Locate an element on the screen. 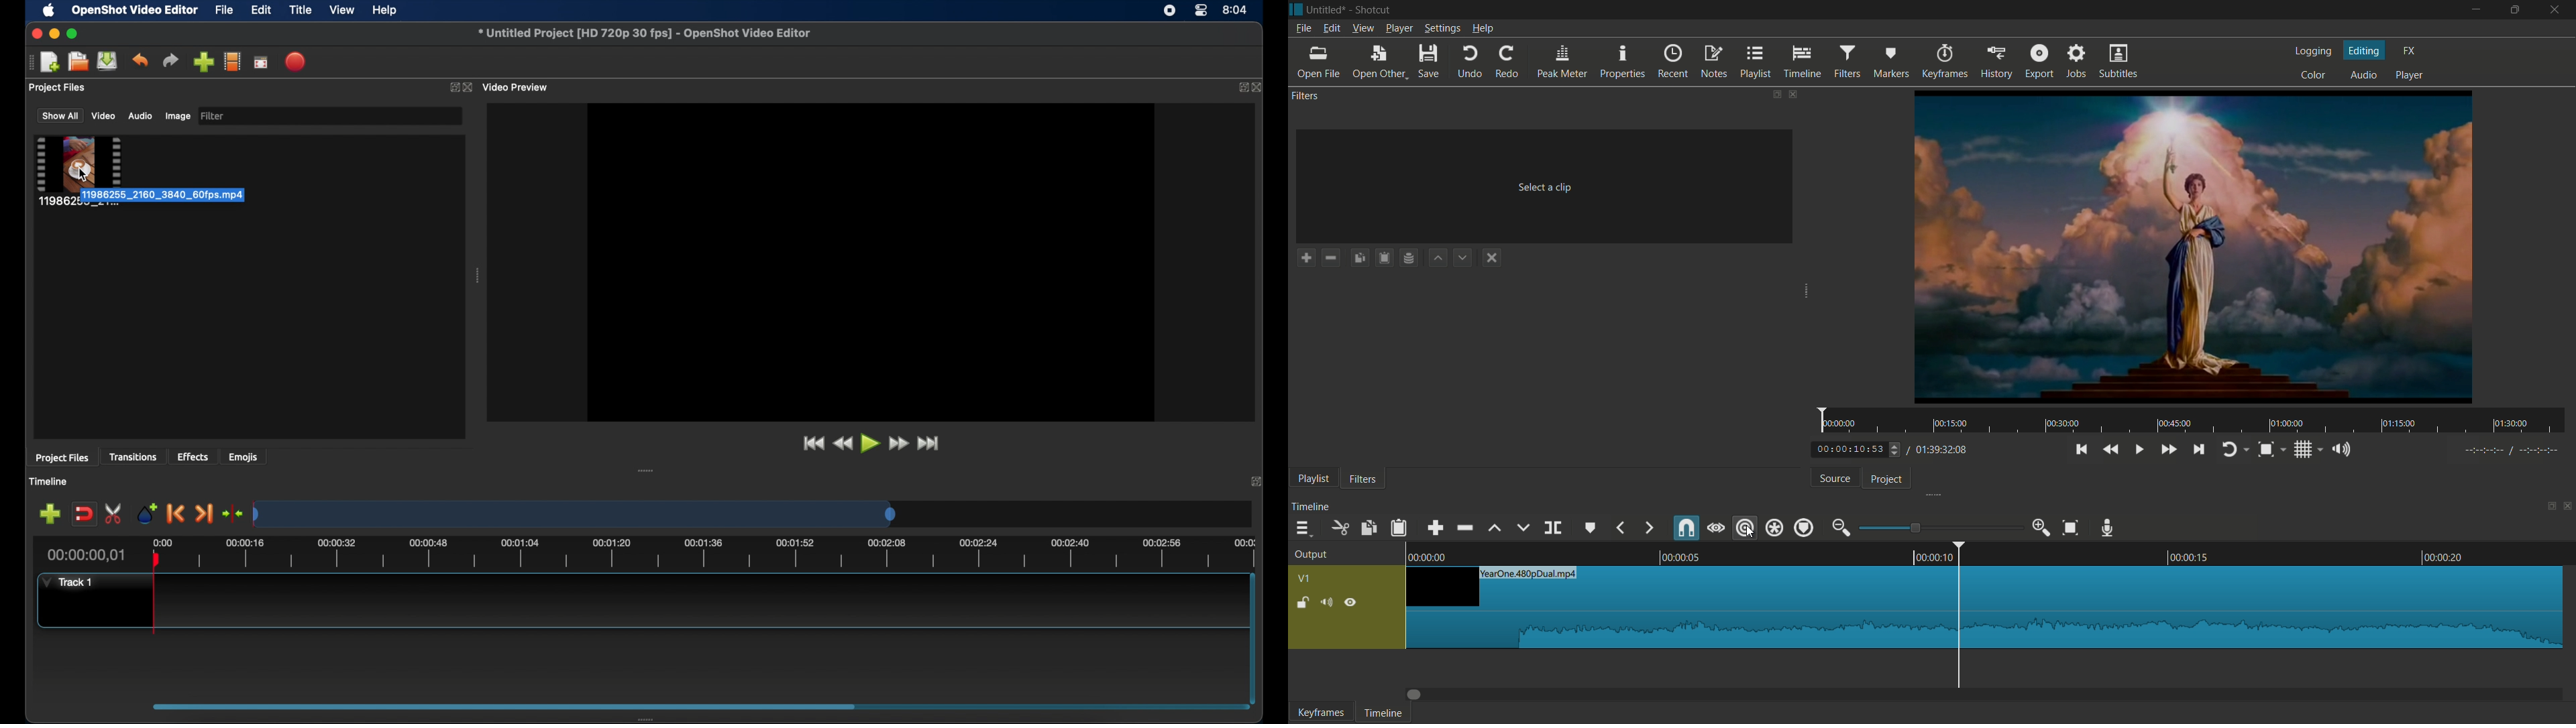  video is located at coordinates (104, 116).